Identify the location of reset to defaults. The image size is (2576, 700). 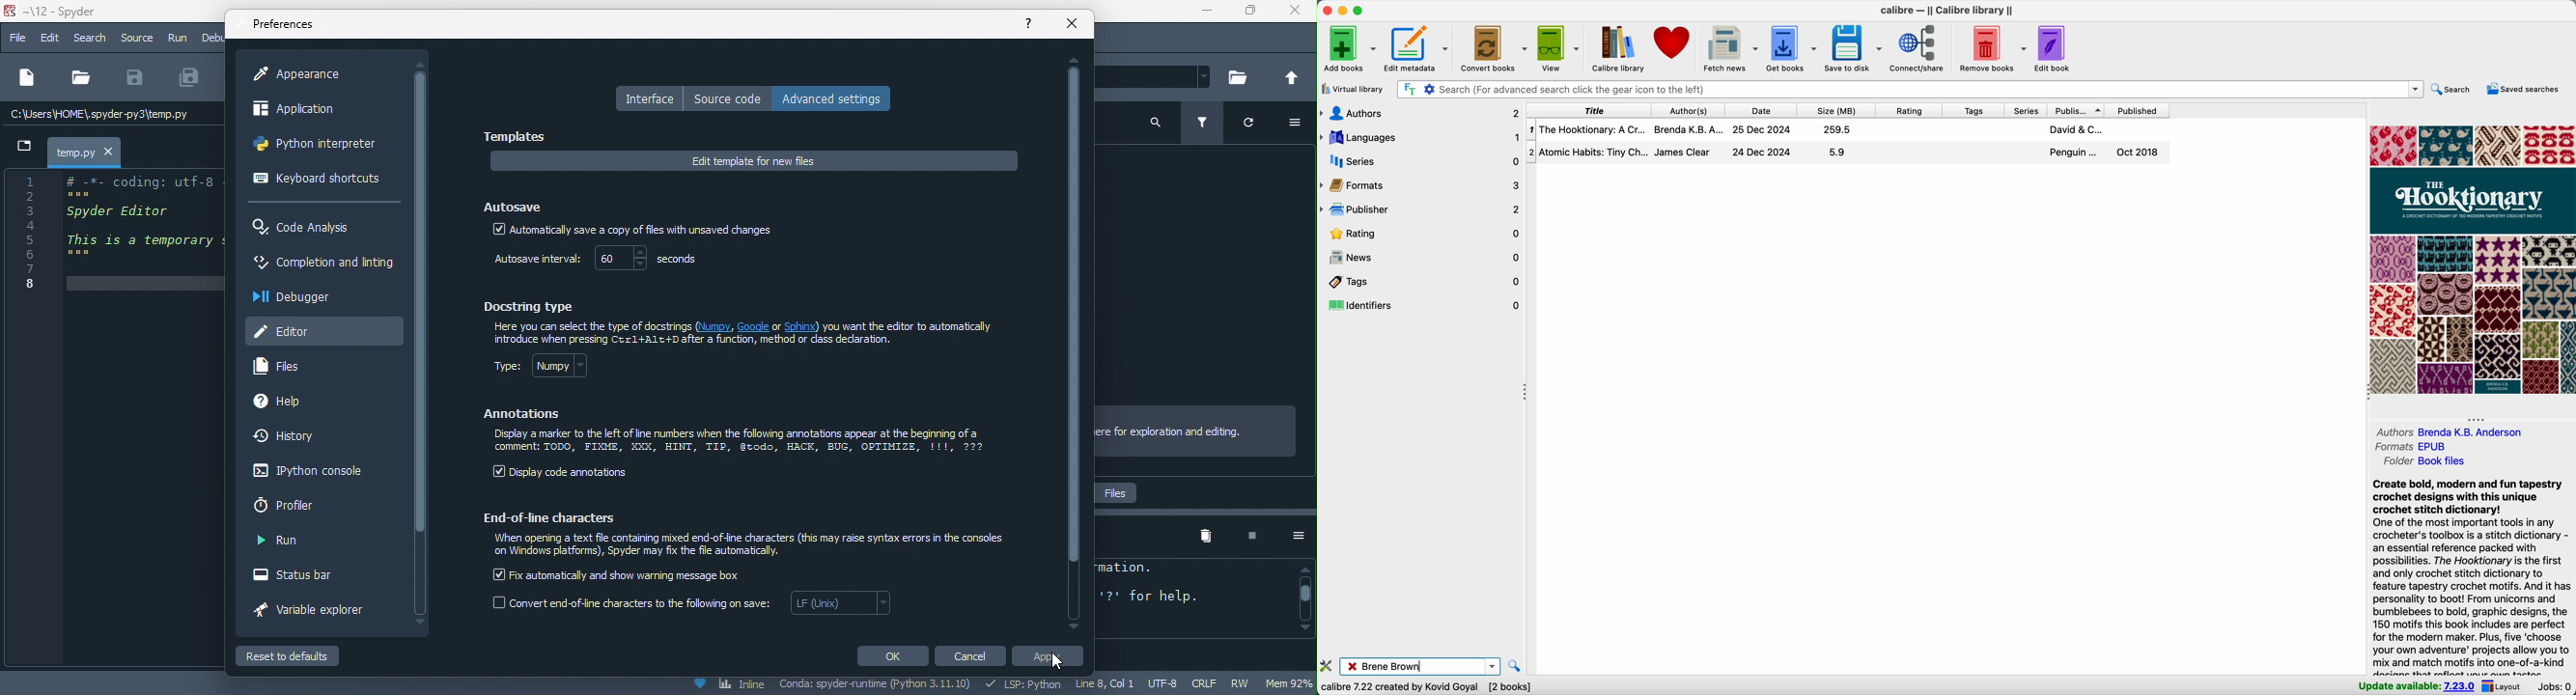
(307, 655).